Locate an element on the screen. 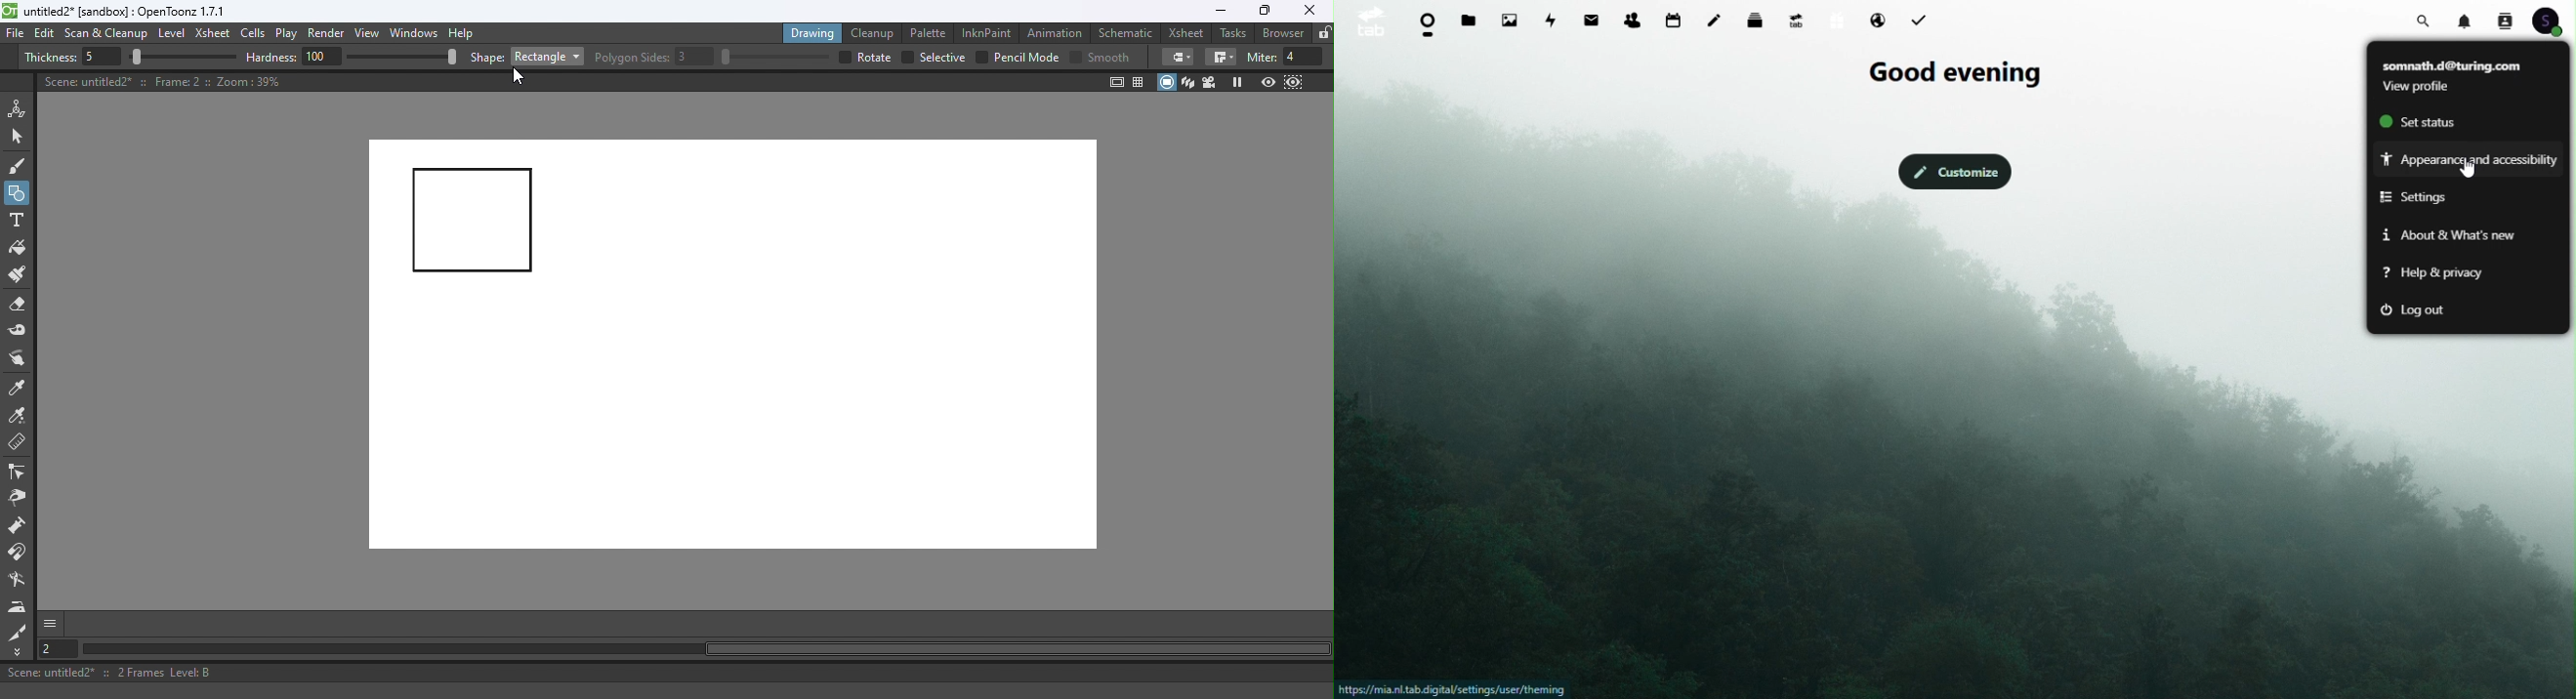  deck is located at coordinates (1759, 18).